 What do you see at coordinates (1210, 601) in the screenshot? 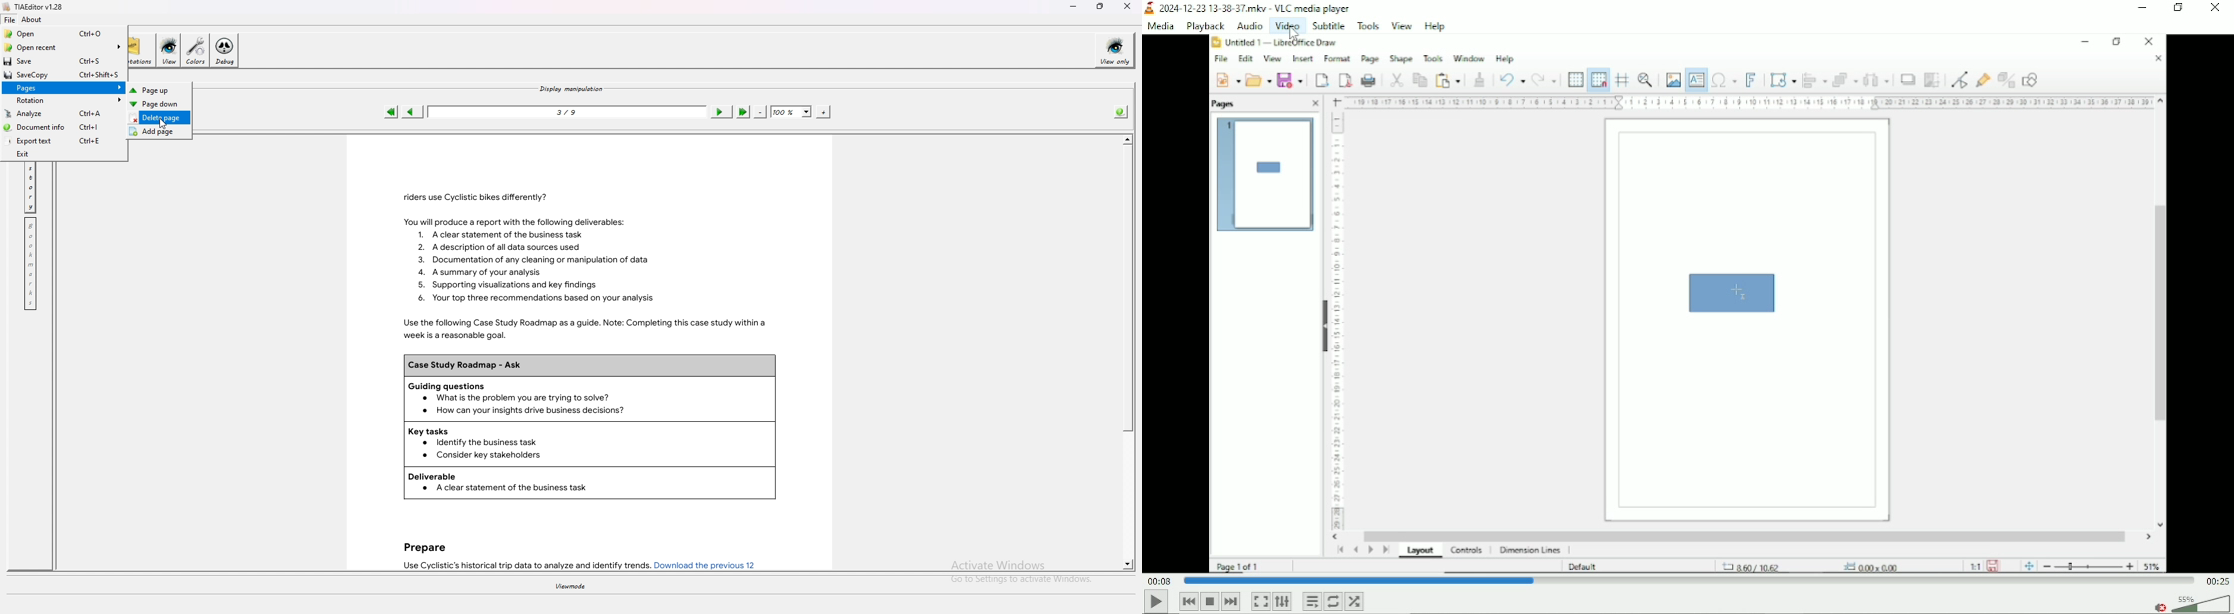
I see `Stop playlist` at bounding box center [1210, 601].